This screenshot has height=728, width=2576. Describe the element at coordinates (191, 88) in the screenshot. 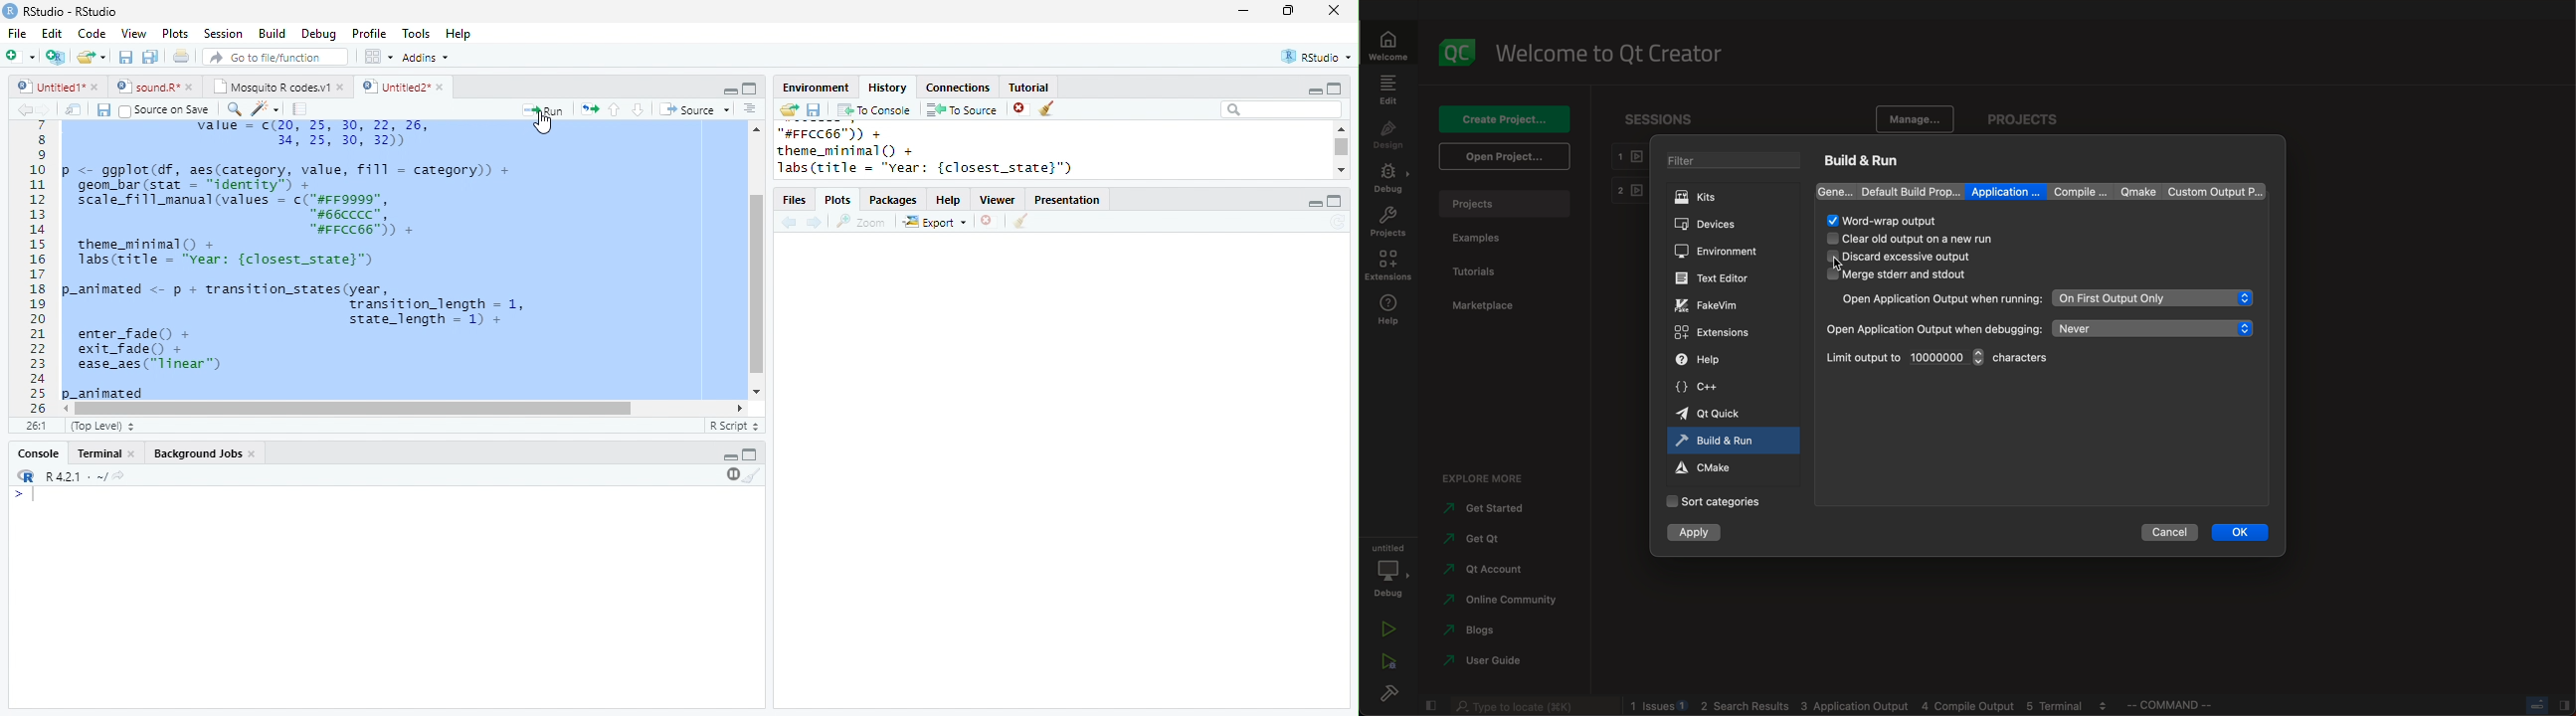

I see `close` at that location.